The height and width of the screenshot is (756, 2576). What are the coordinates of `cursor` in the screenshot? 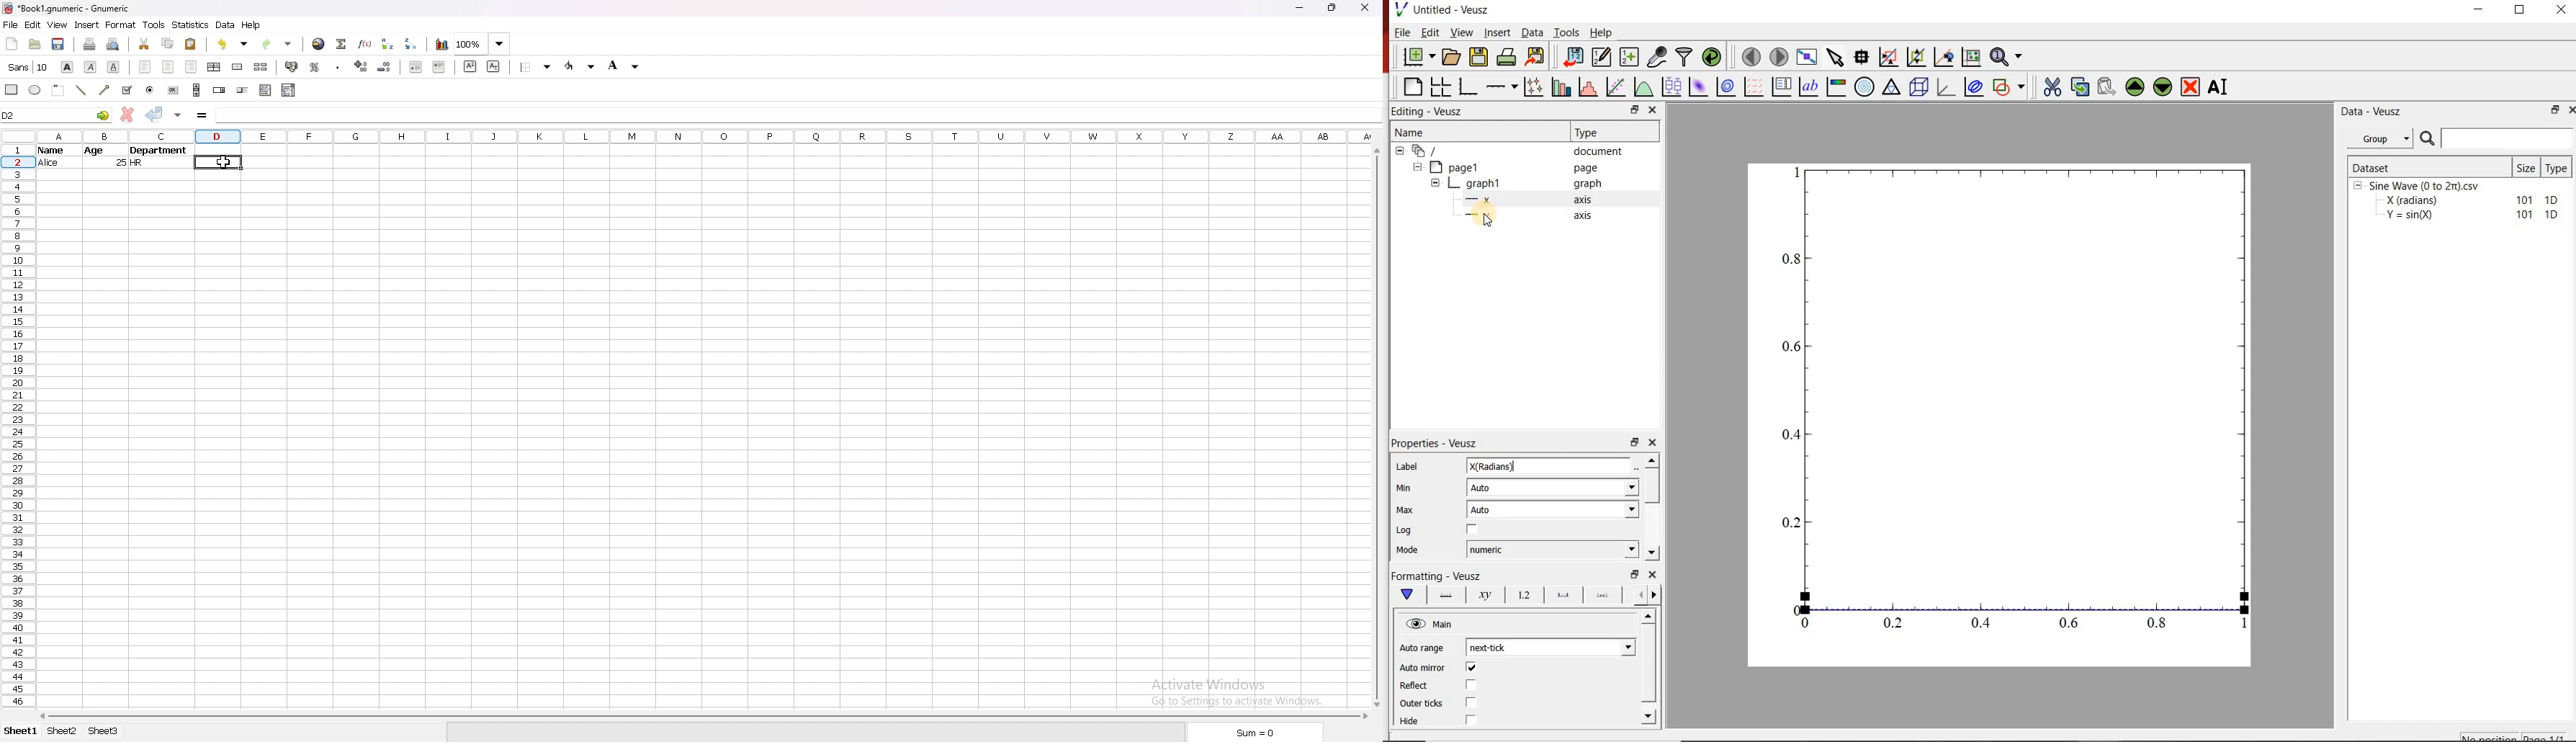 It's located at (224, 161).